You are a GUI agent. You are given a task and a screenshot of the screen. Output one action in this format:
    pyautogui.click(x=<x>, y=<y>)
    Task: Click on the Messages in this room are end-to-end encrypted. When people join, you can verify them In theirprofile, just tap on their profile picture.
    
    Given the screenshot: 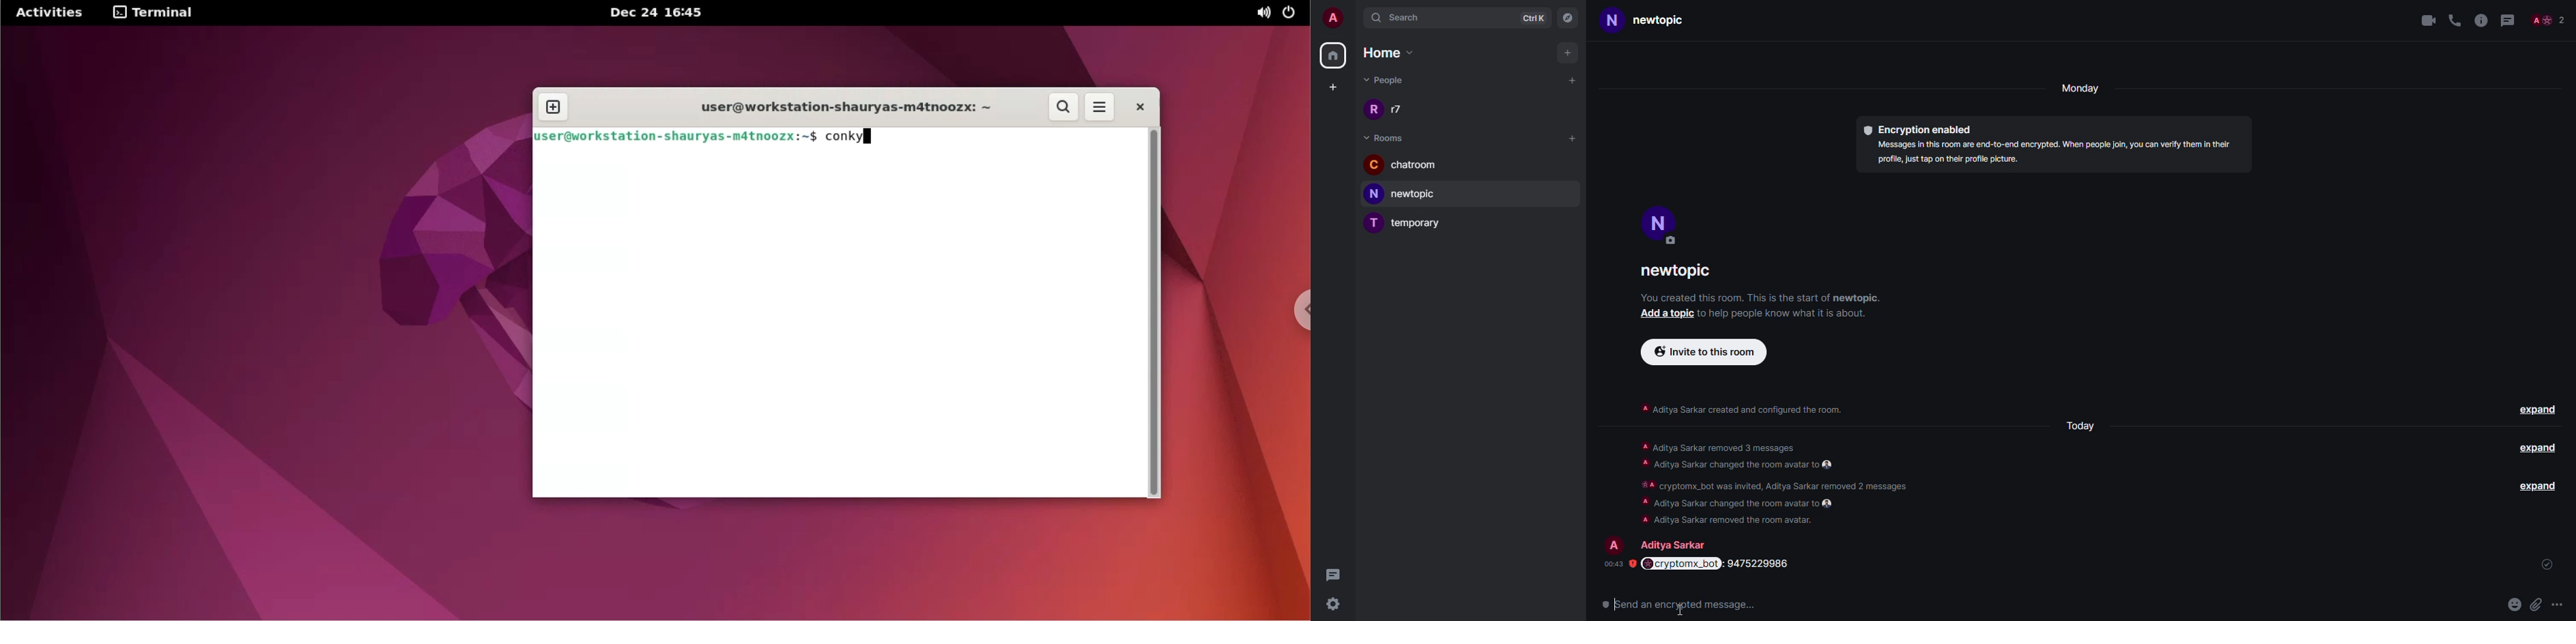 What is the action you would take?
    pyautogui.click(x=2057, y=156)
    